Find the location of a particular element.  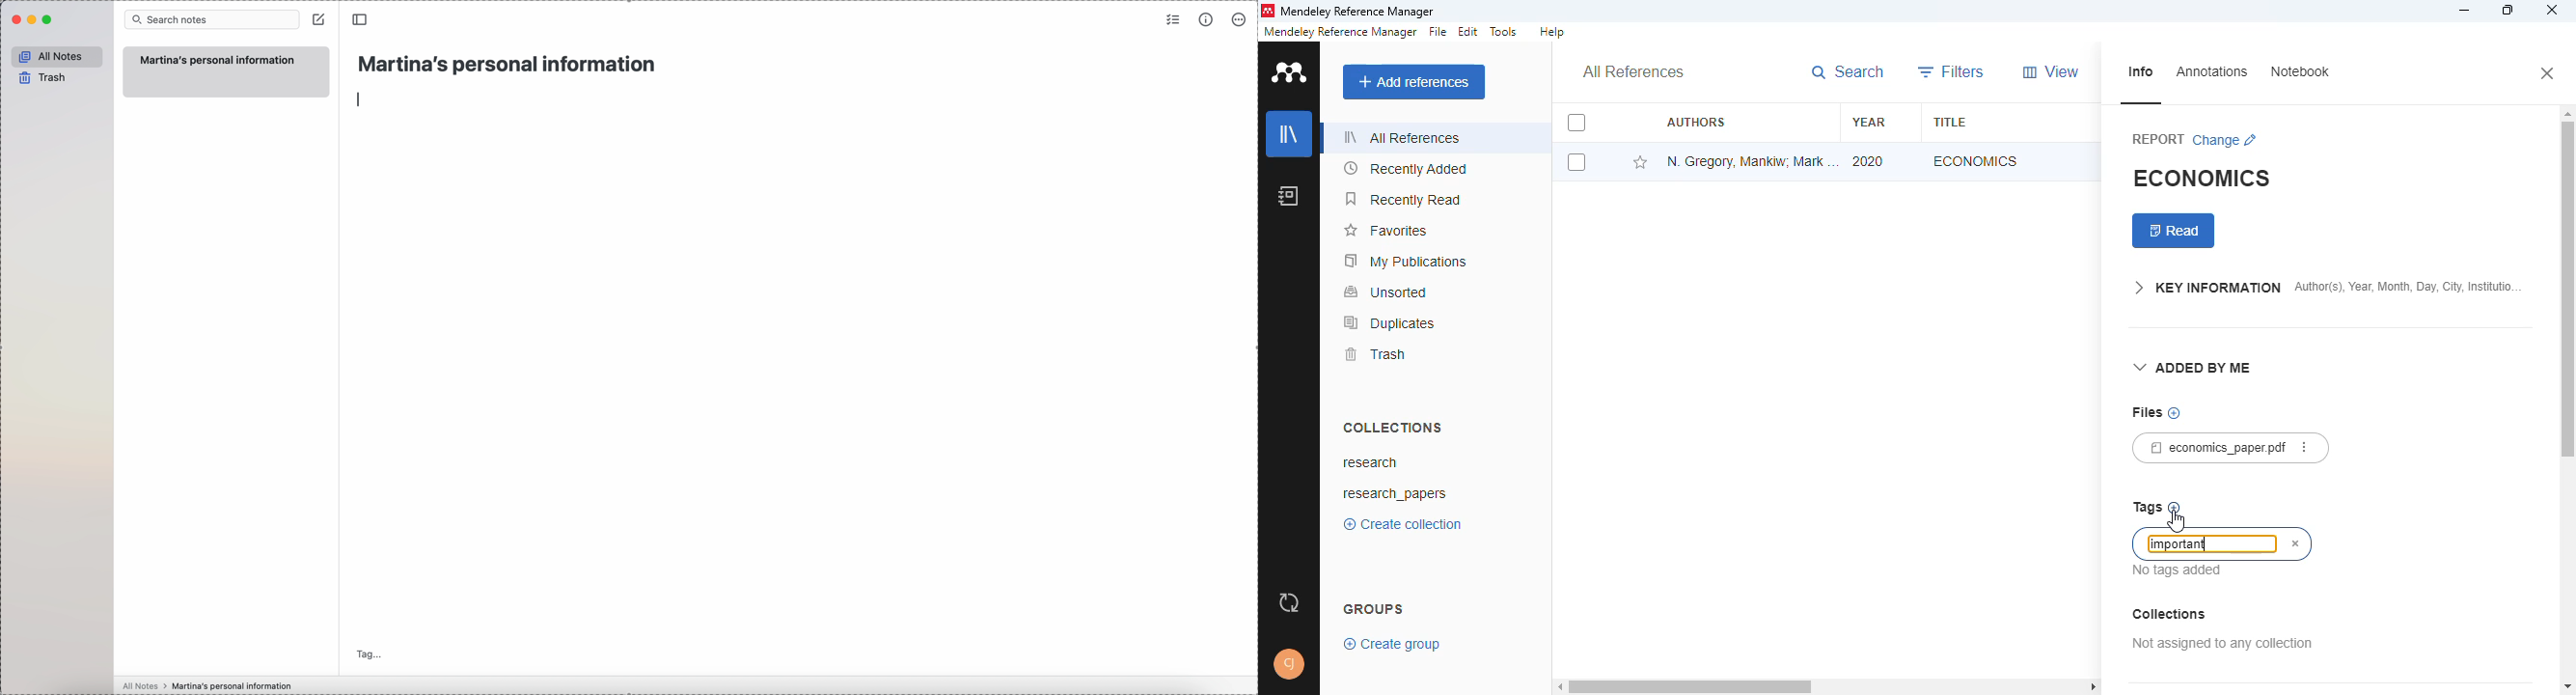

title: Martina's personal information is located at coordinates (506, 64).